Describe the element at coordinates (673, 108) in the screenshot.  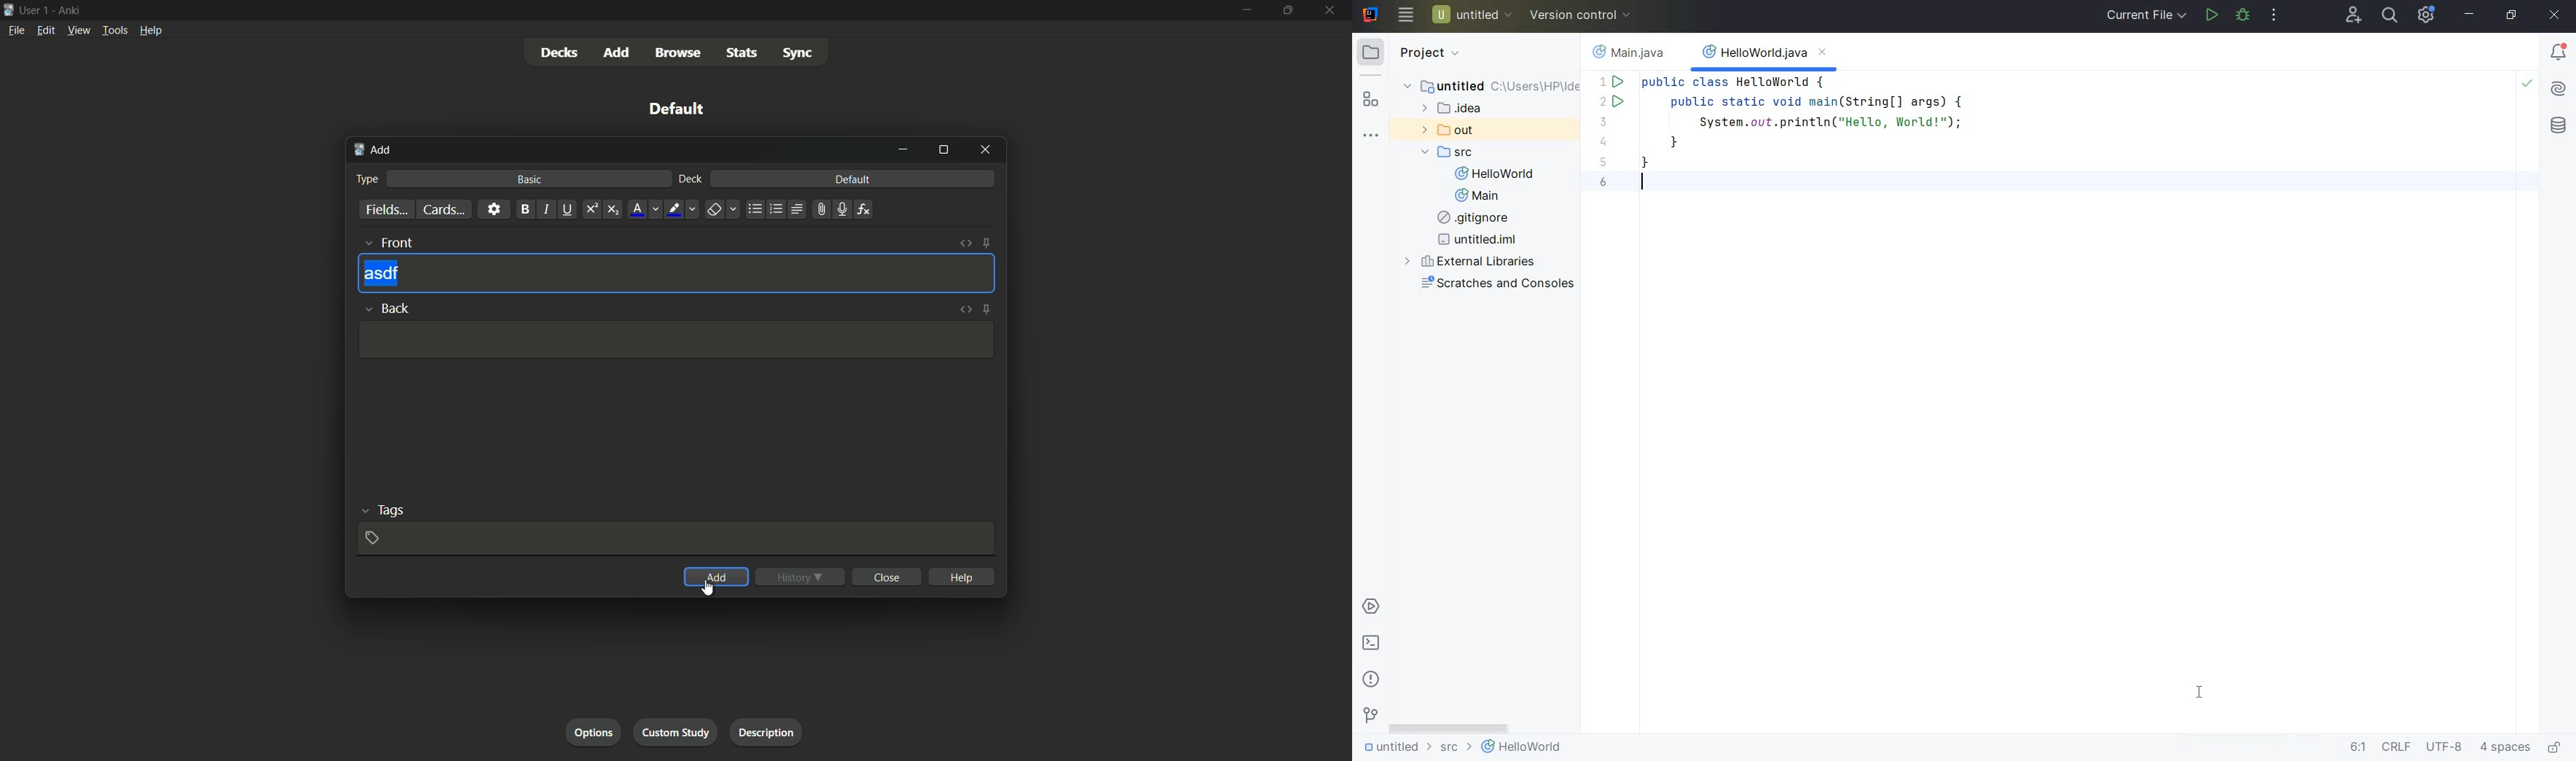
I see `default` at that location.